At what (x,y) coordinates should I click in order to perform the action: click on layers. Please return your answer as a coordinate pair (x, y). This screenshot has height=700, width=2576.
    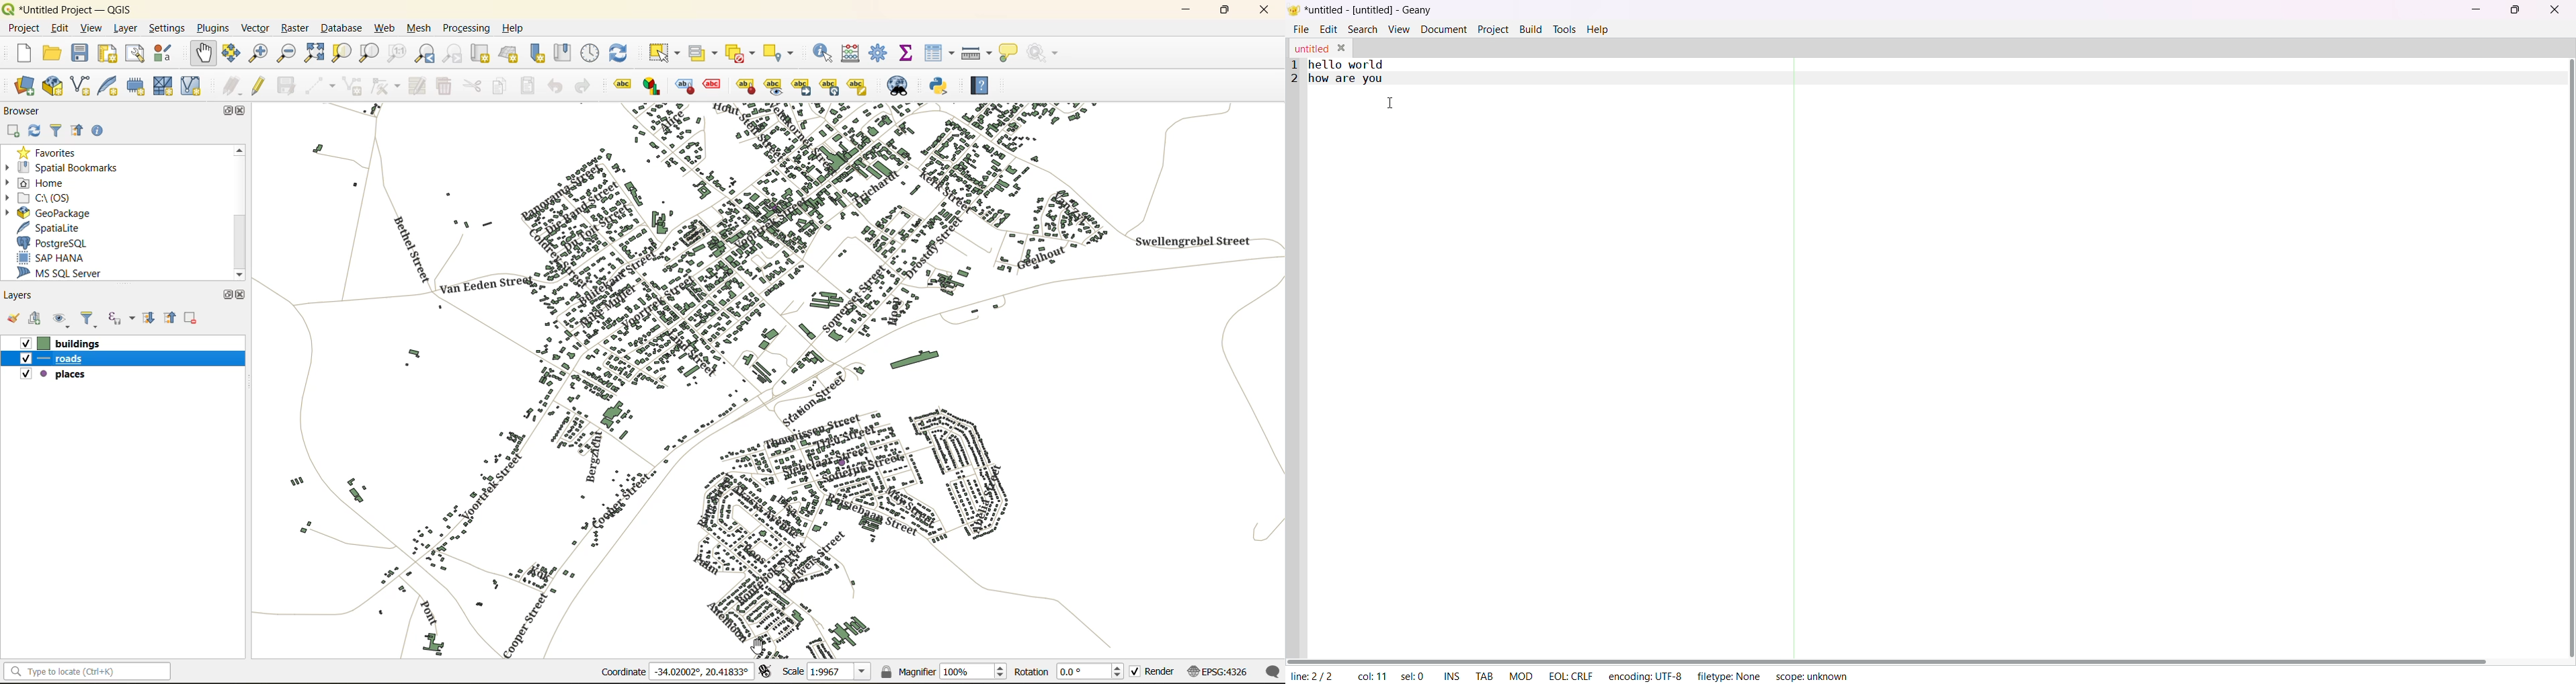
    Looking at the image, I should click on (23, 297).